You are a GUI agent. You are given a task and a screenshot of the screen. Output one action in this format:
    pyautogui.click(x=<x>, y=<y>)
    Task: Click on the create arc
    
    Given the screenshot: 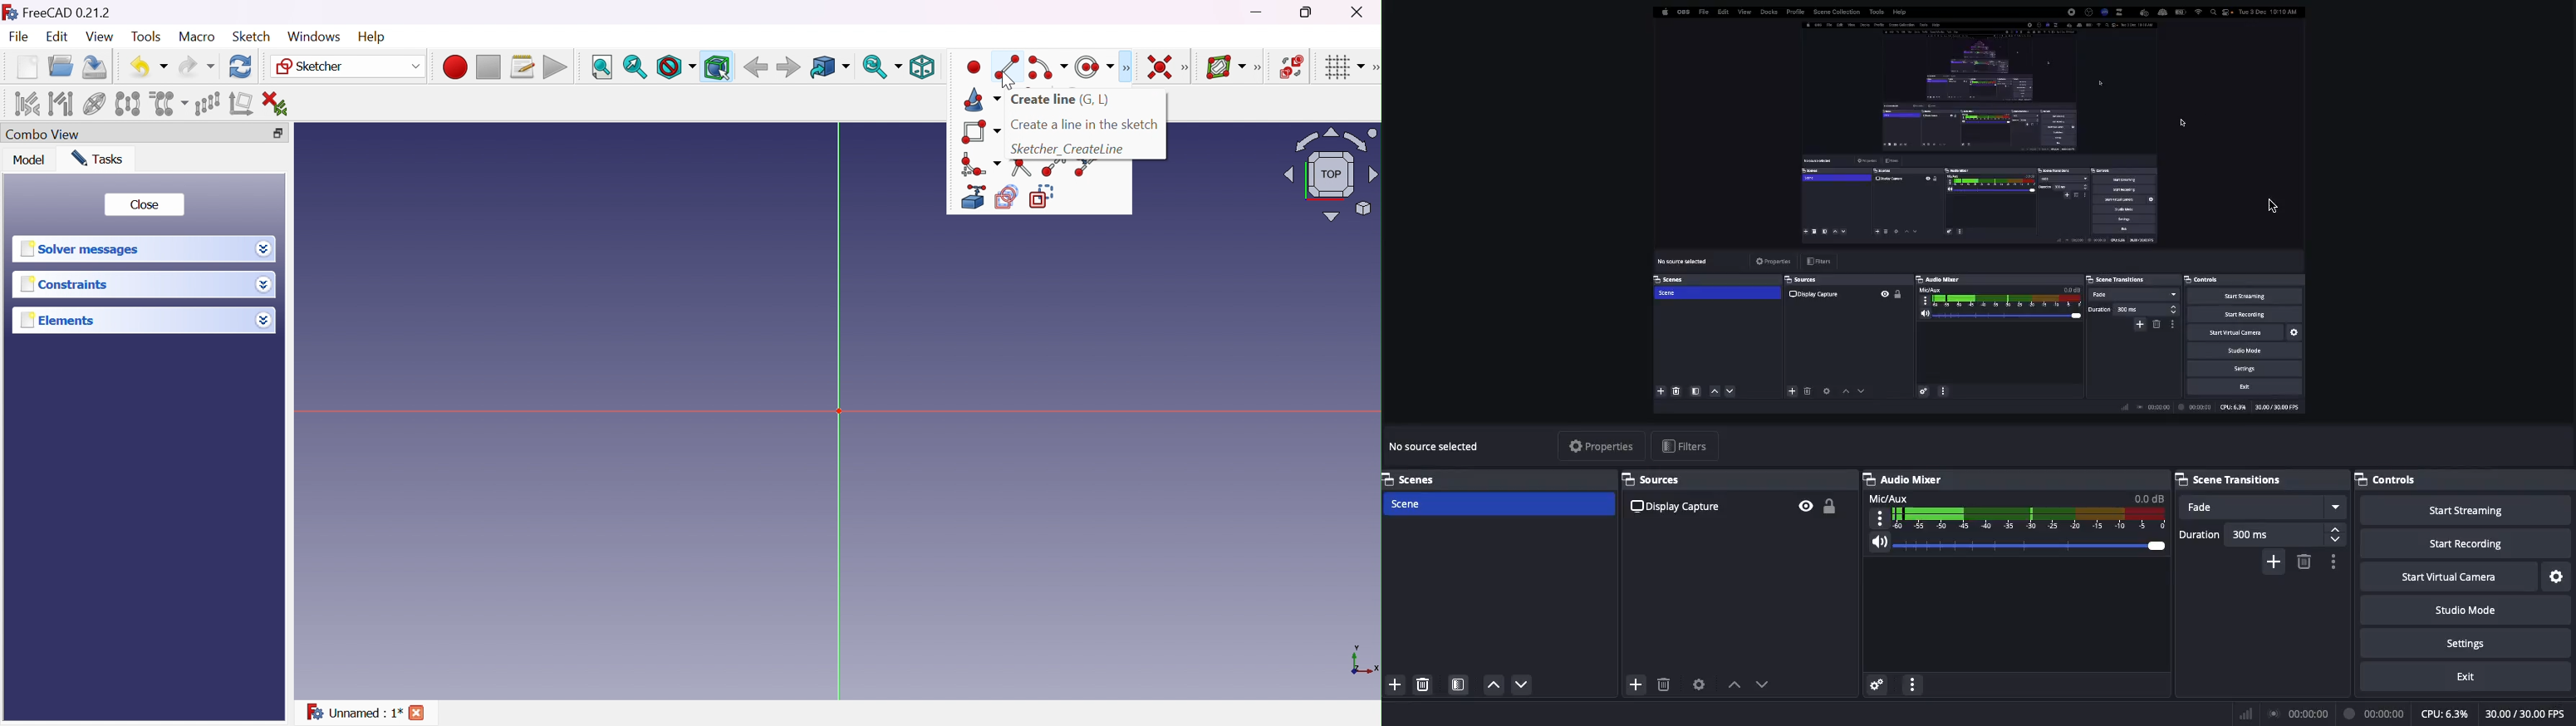 What is the action you would take?
    pyautogui.click(x=1047, y=68)
    